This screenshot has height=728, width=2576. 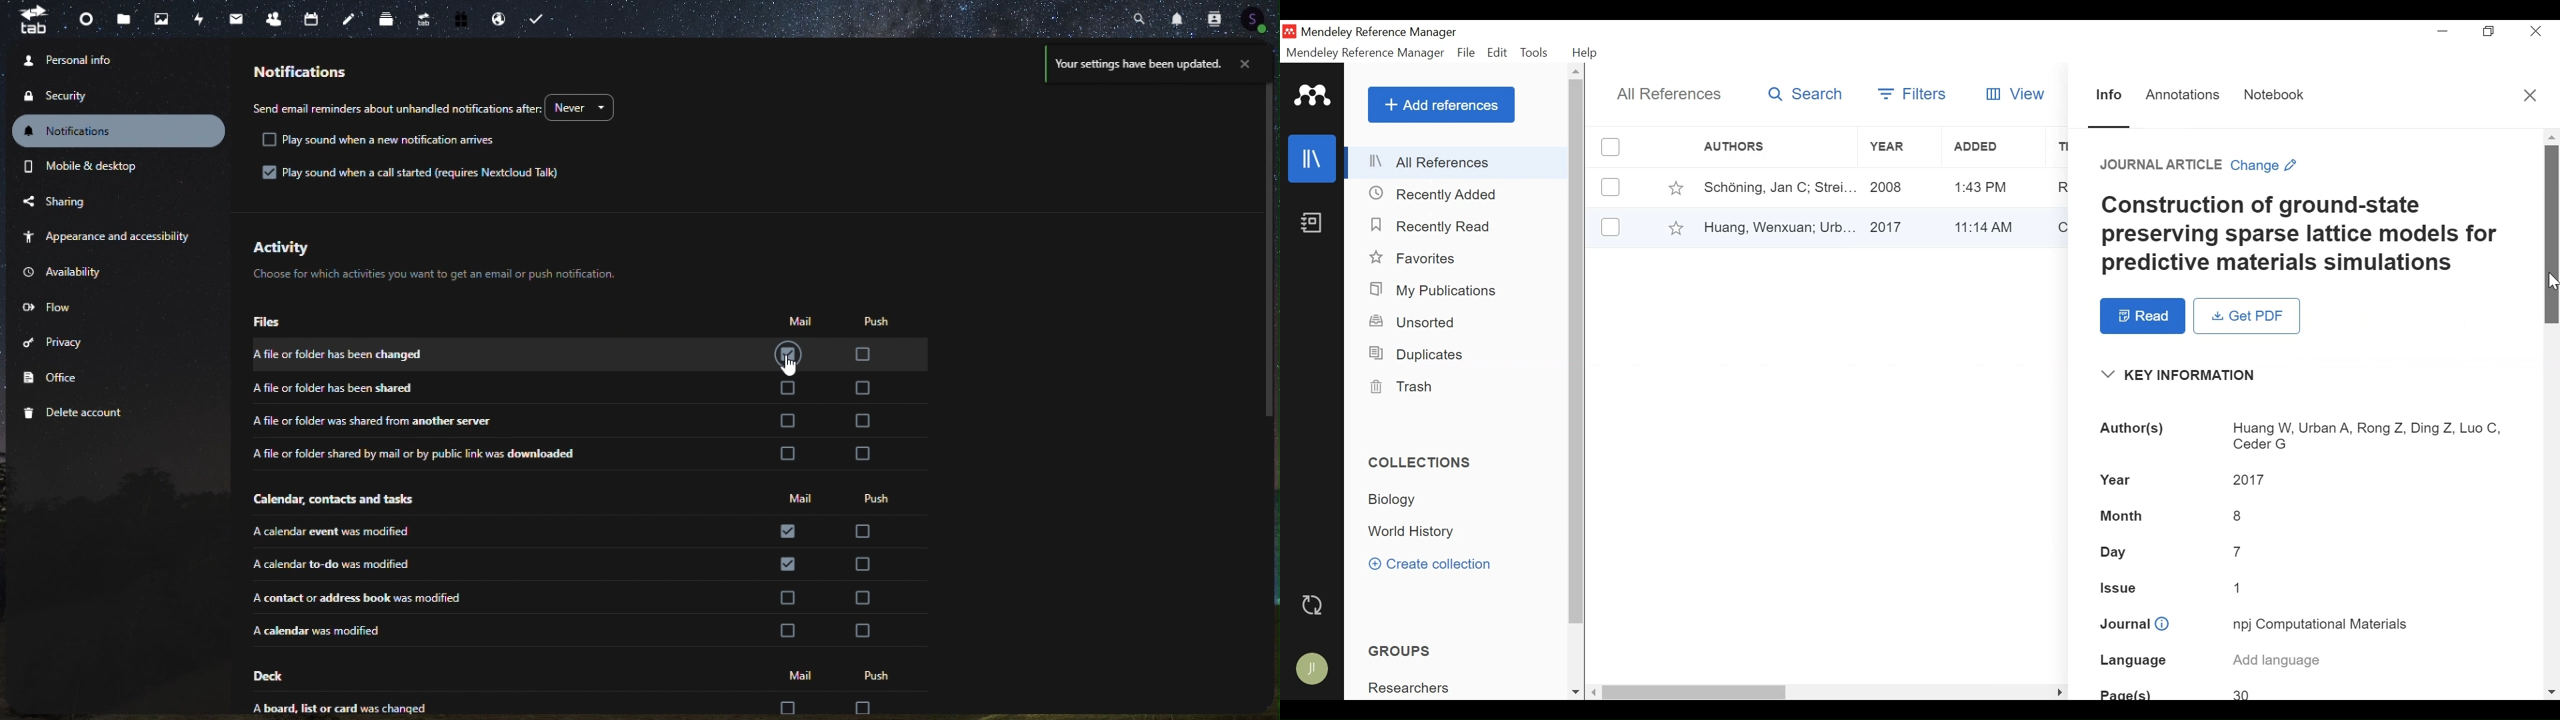 I want to click on search, so click(x=1142, y=17).